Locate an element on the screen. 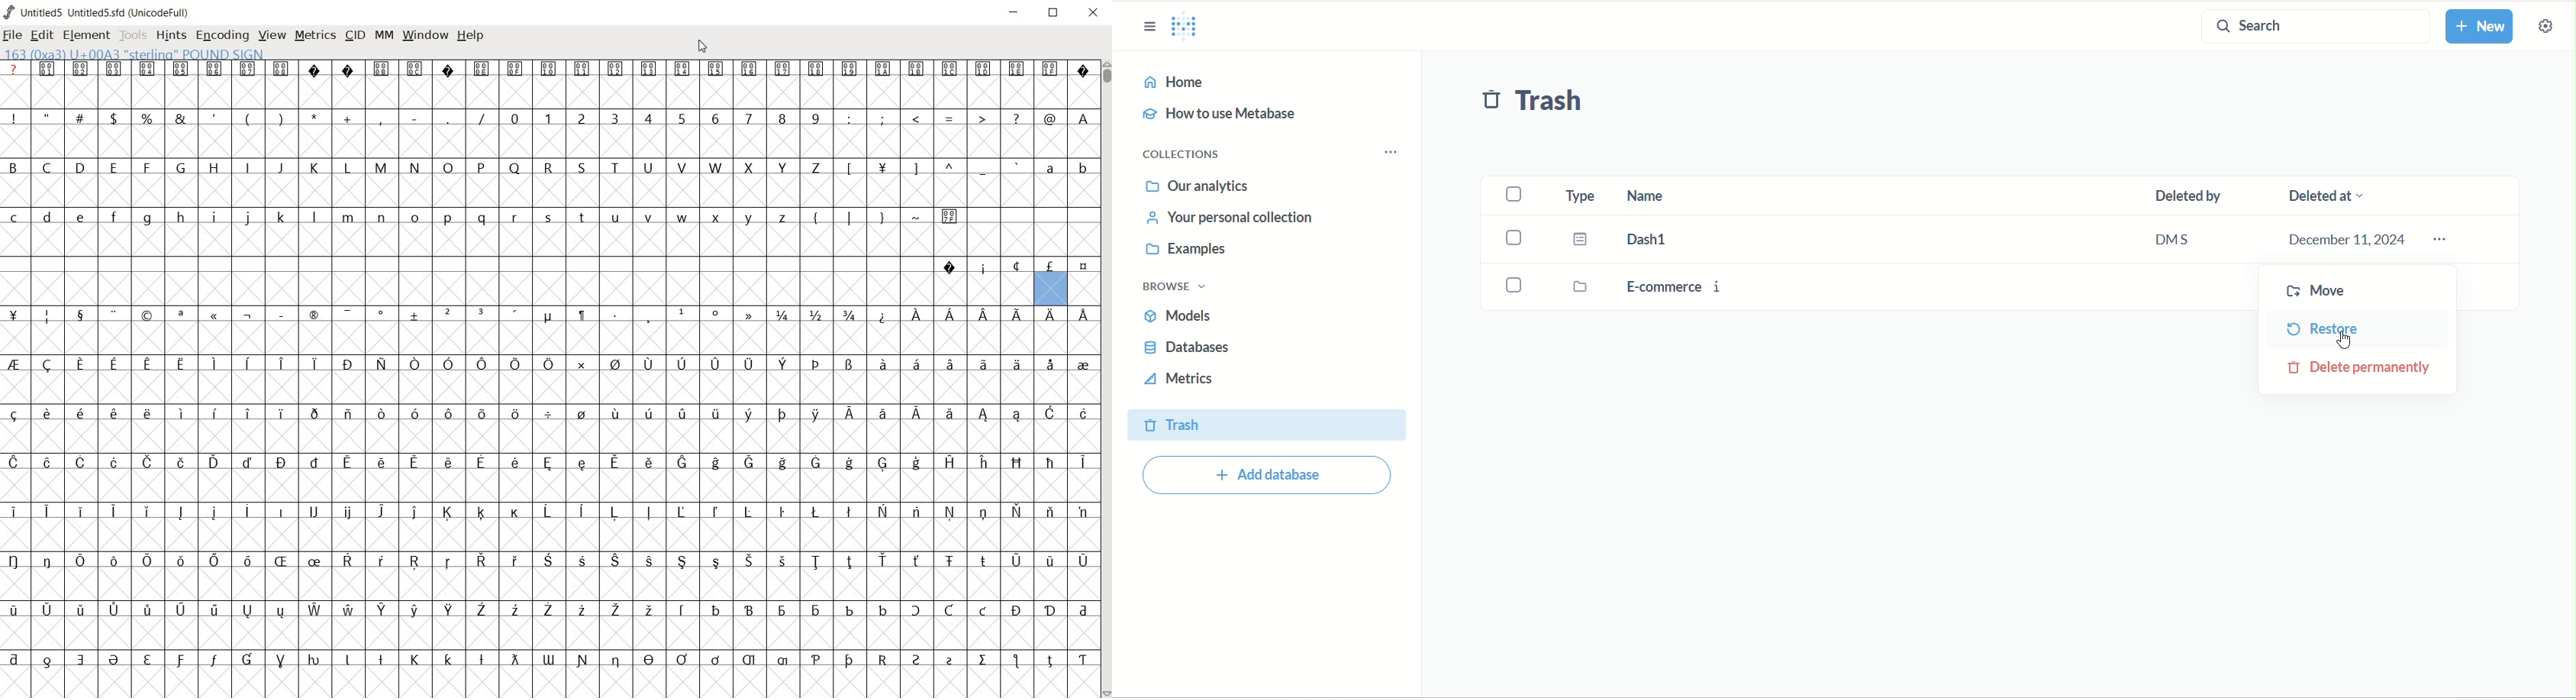 This screenshot has width=2576, height=700. Symbol is located at coordinates (683, 562).